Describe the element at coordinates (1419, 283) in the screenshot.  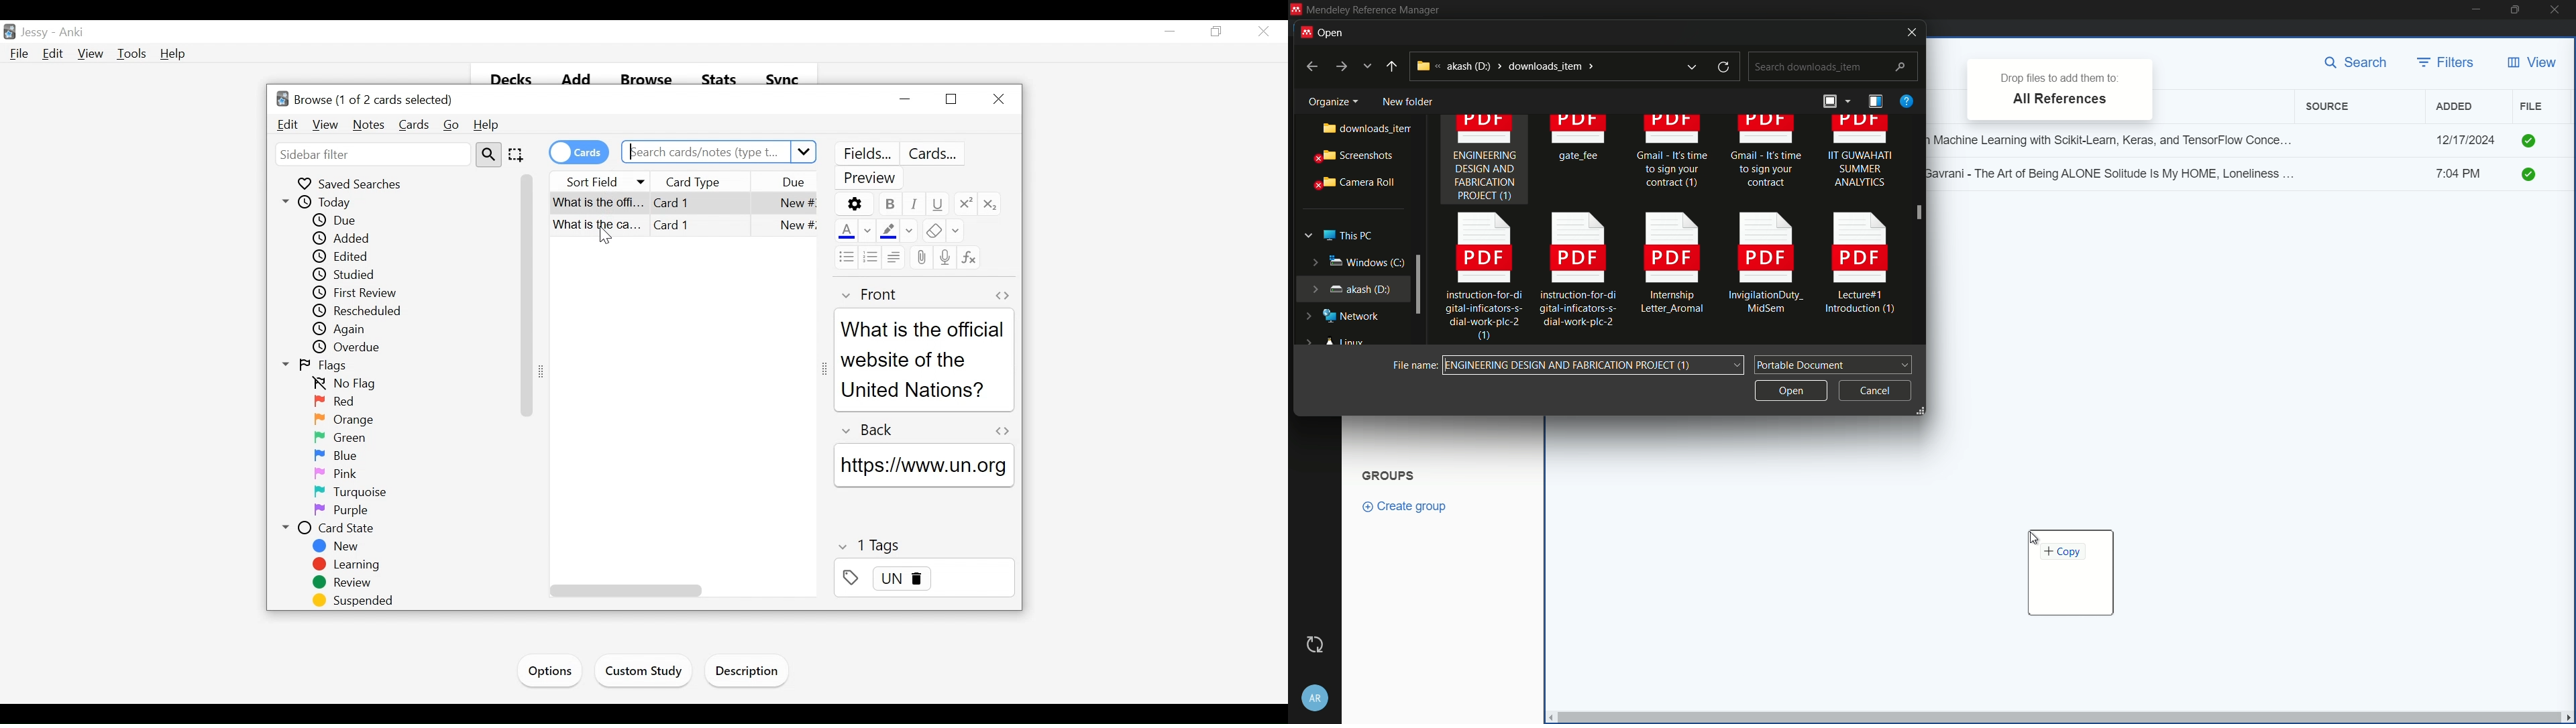
I see `expand window` at that location.